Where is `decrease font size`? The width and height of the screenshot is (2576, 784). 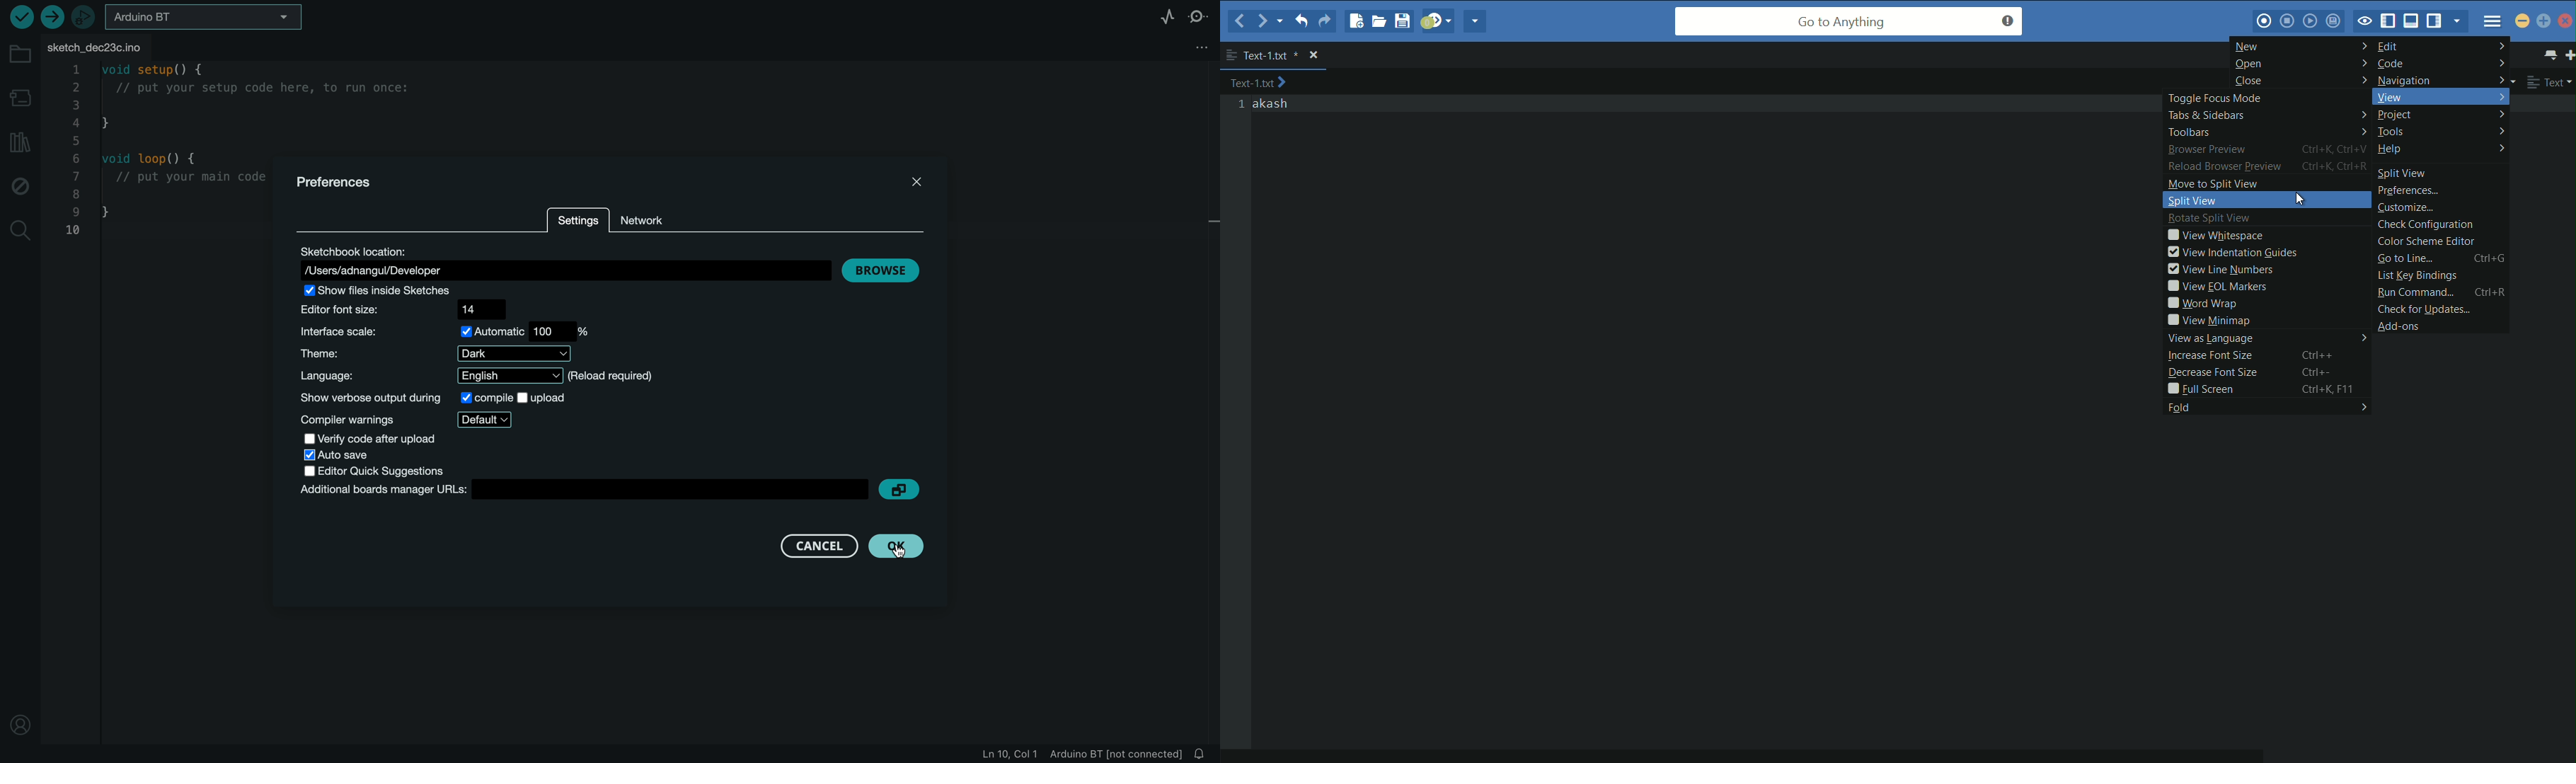
decrease font size is located at coordinates (2269, 371).